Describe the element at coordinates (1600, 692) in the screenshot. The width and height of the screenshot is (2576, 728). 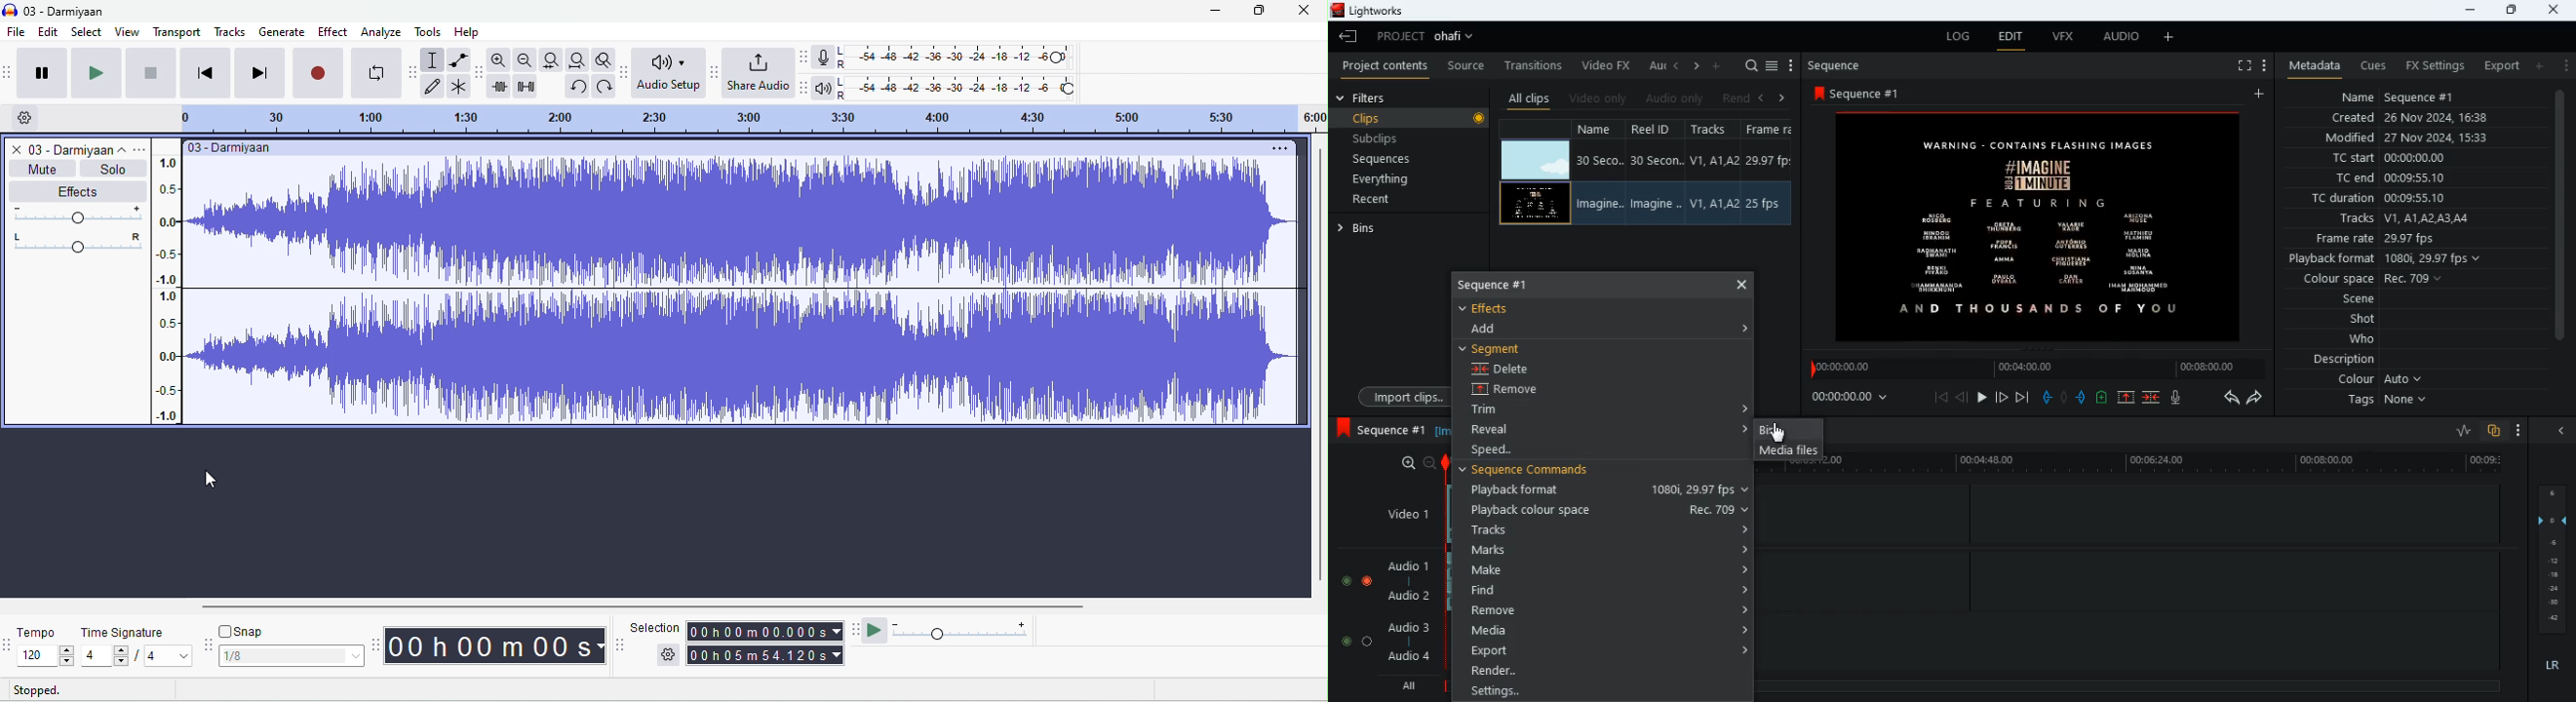
I see `settings` at that location.